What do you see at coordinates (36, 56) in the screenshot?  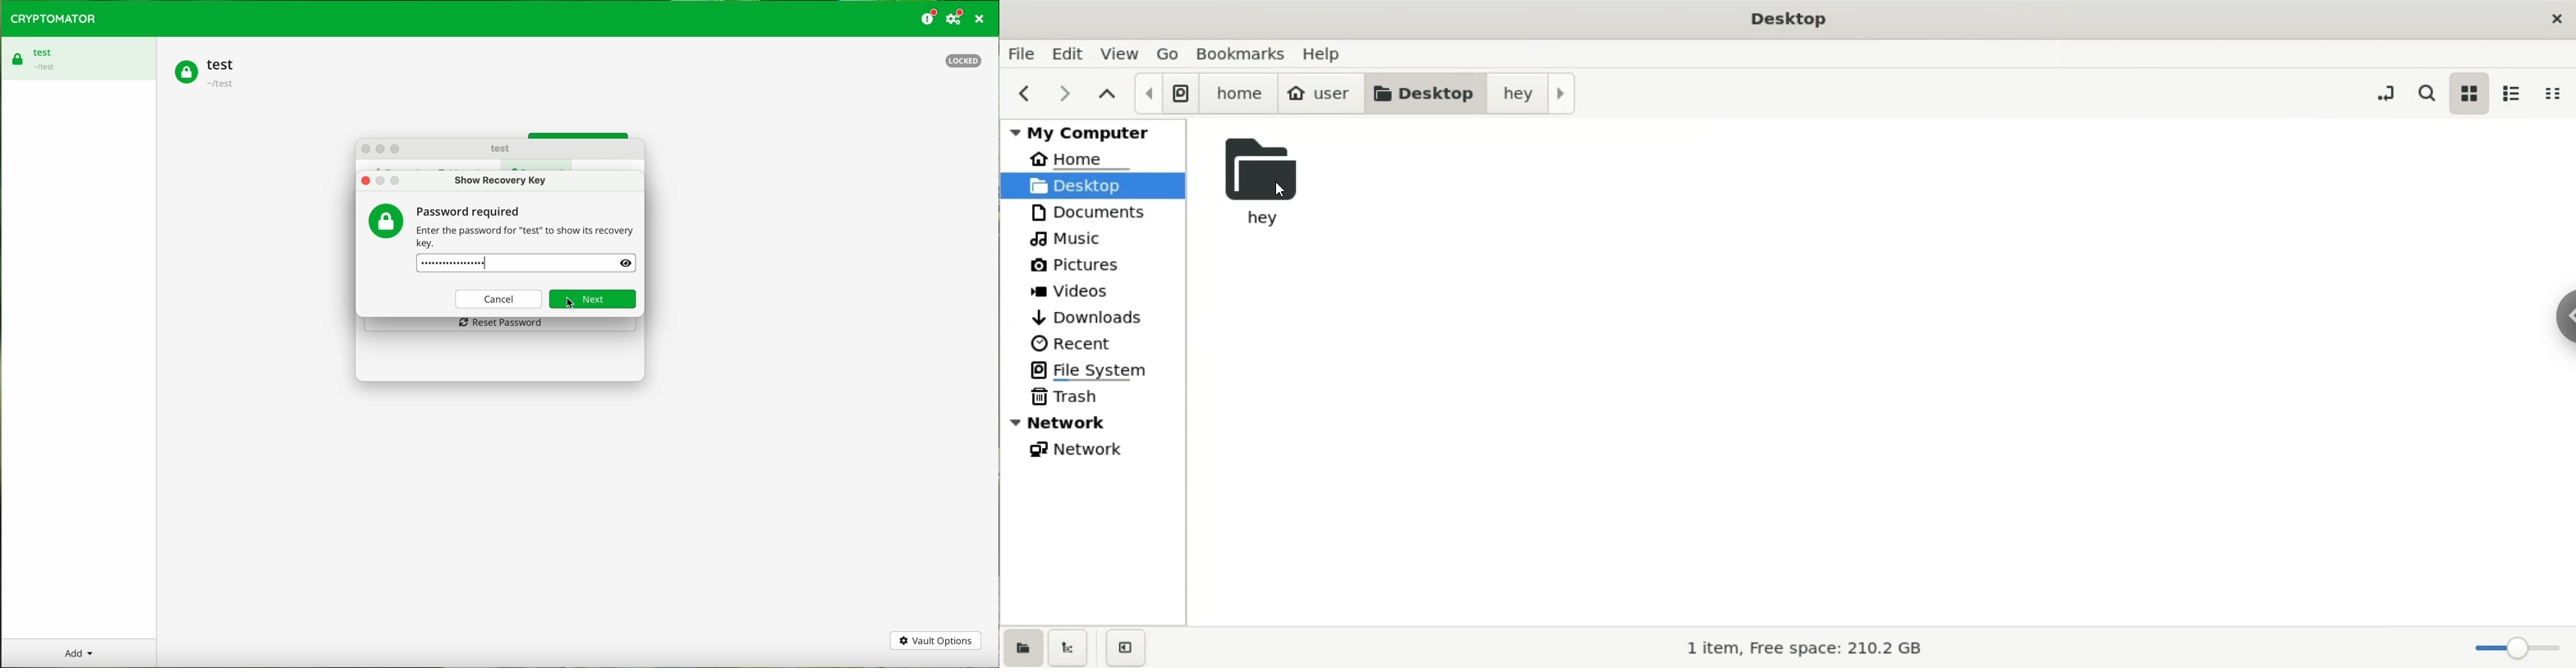 I see `test vault` at bounding box center [36, 56].